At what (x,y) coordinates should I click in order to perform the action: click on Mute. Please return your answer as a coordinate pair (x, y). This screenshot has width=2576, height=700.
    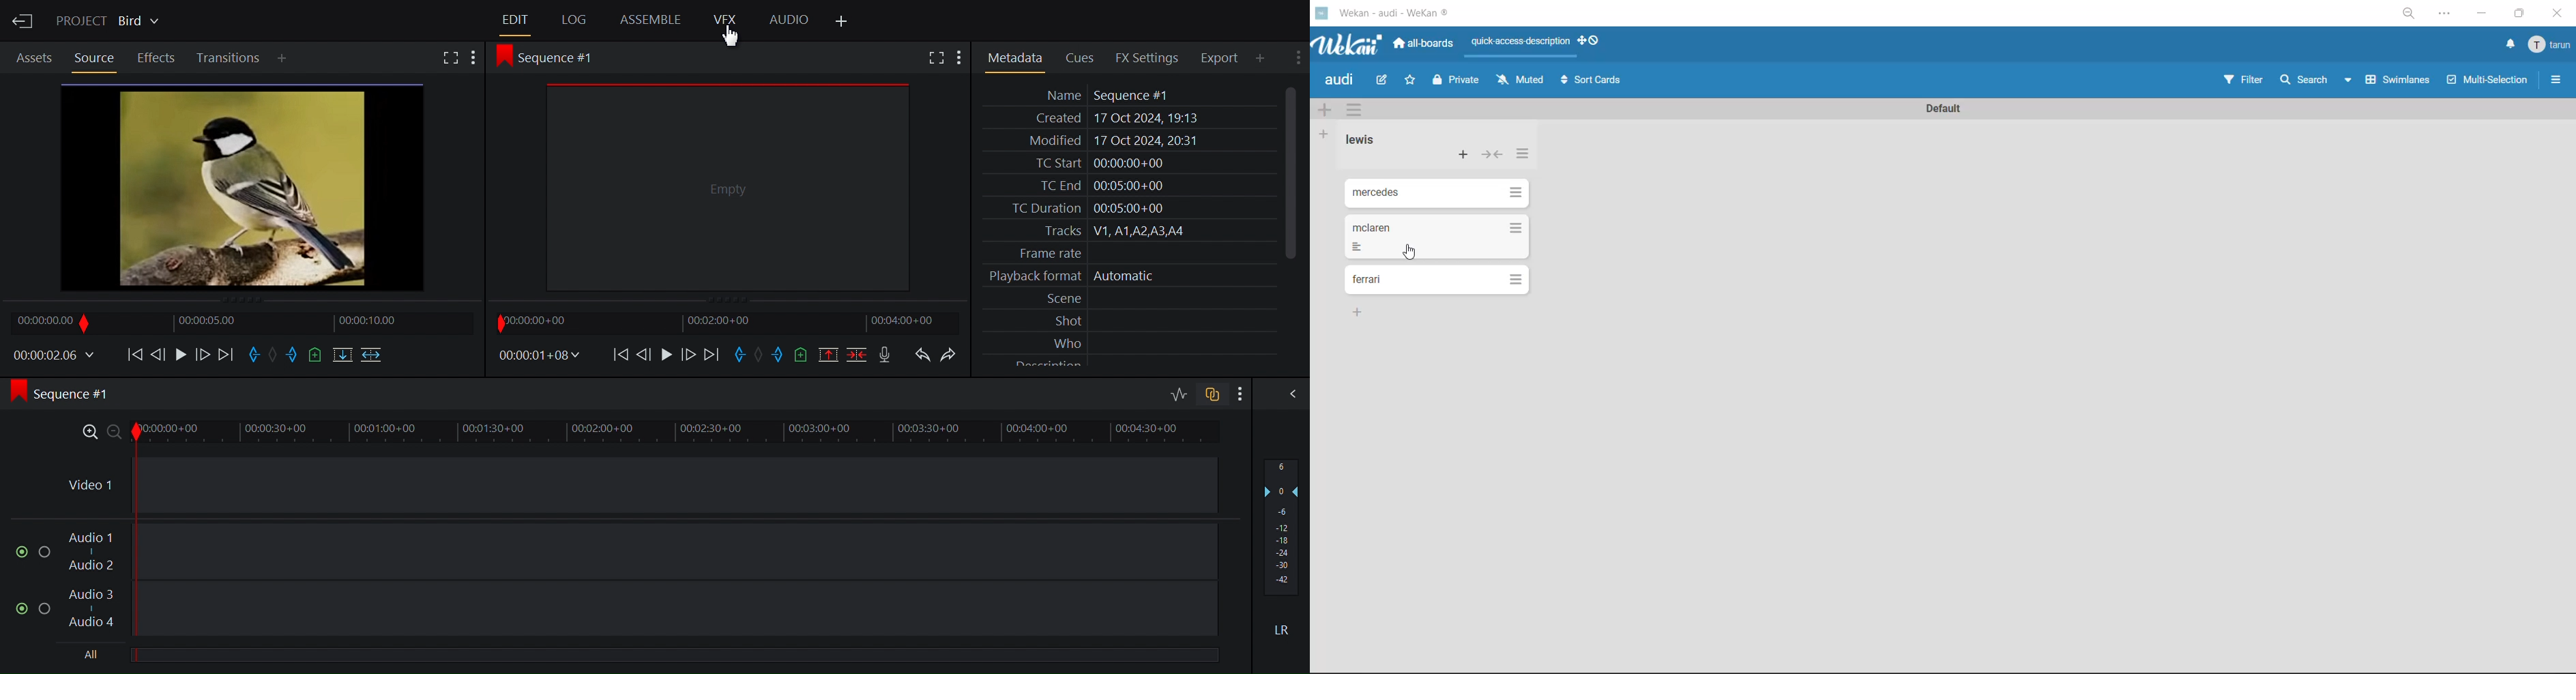
    Looking at the image, I should click on (1282, 628).